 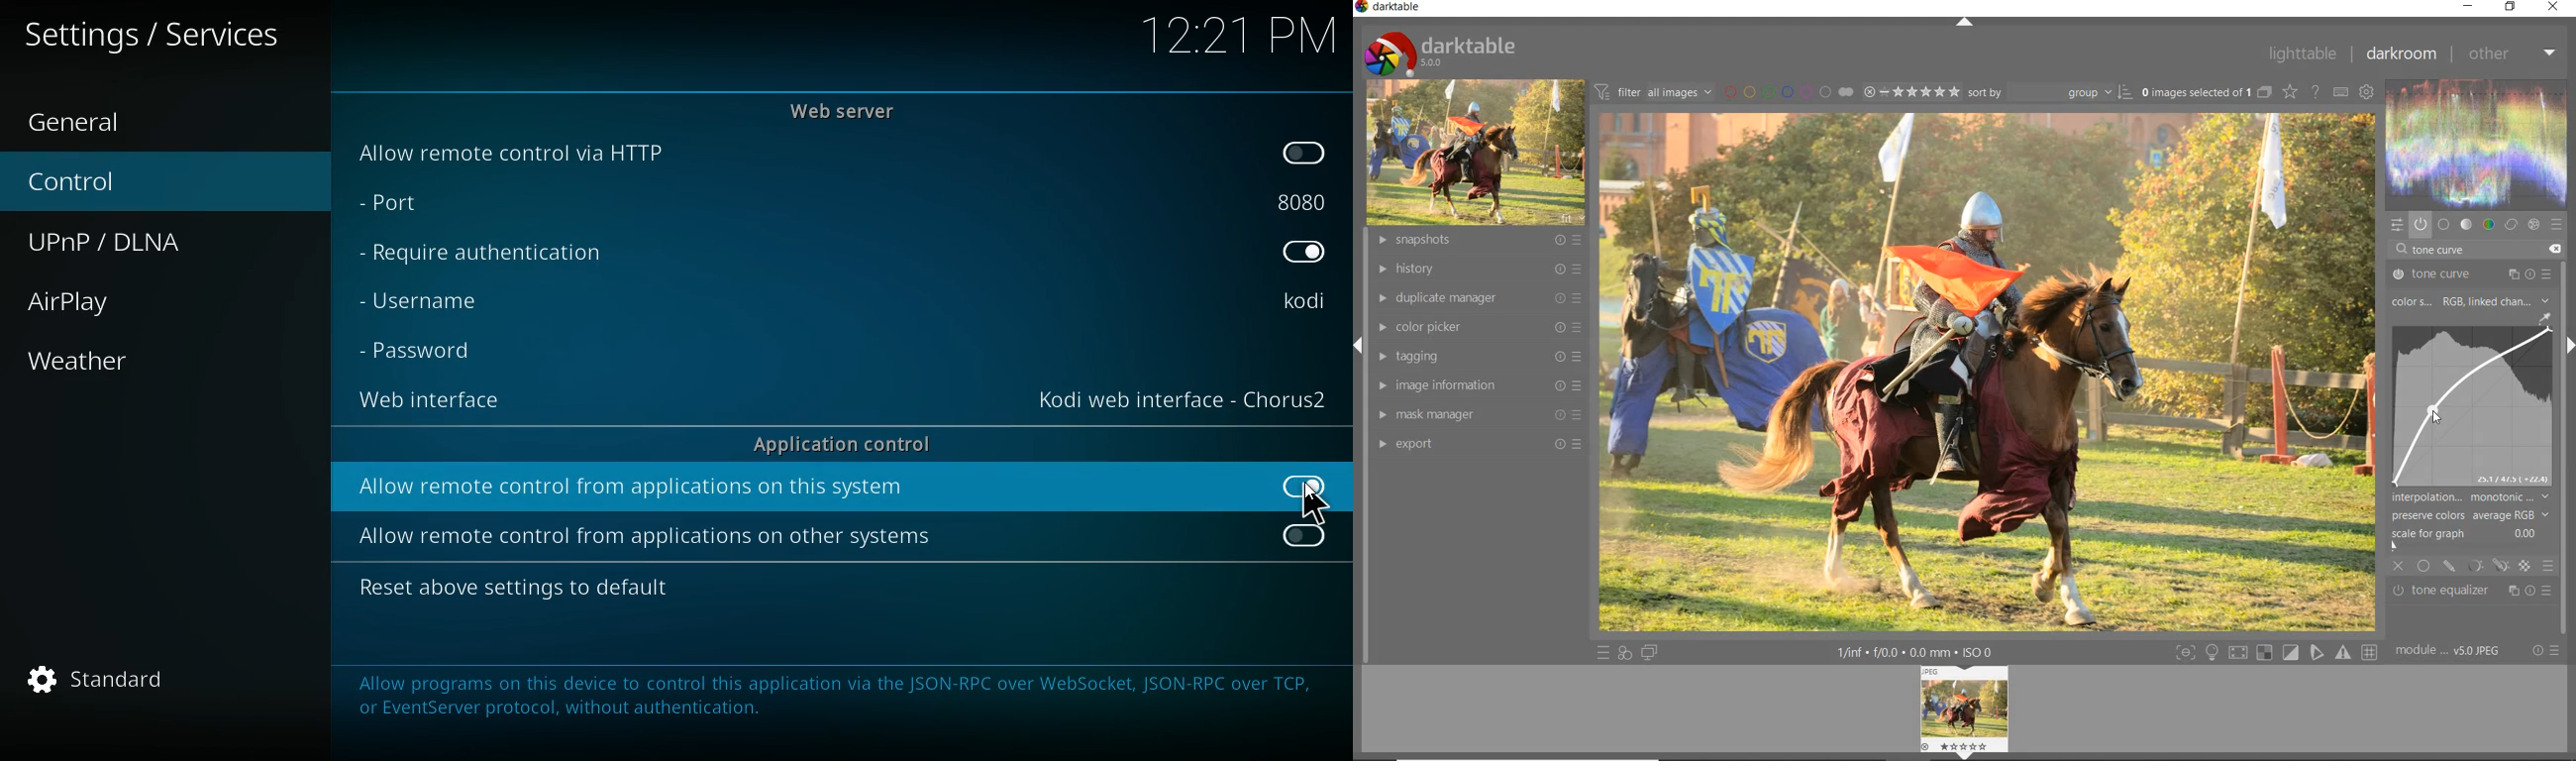 What do you see at coordinates (2478, 143) in the screenshot?
I see `waveform` at bounding box center [2478, 143].